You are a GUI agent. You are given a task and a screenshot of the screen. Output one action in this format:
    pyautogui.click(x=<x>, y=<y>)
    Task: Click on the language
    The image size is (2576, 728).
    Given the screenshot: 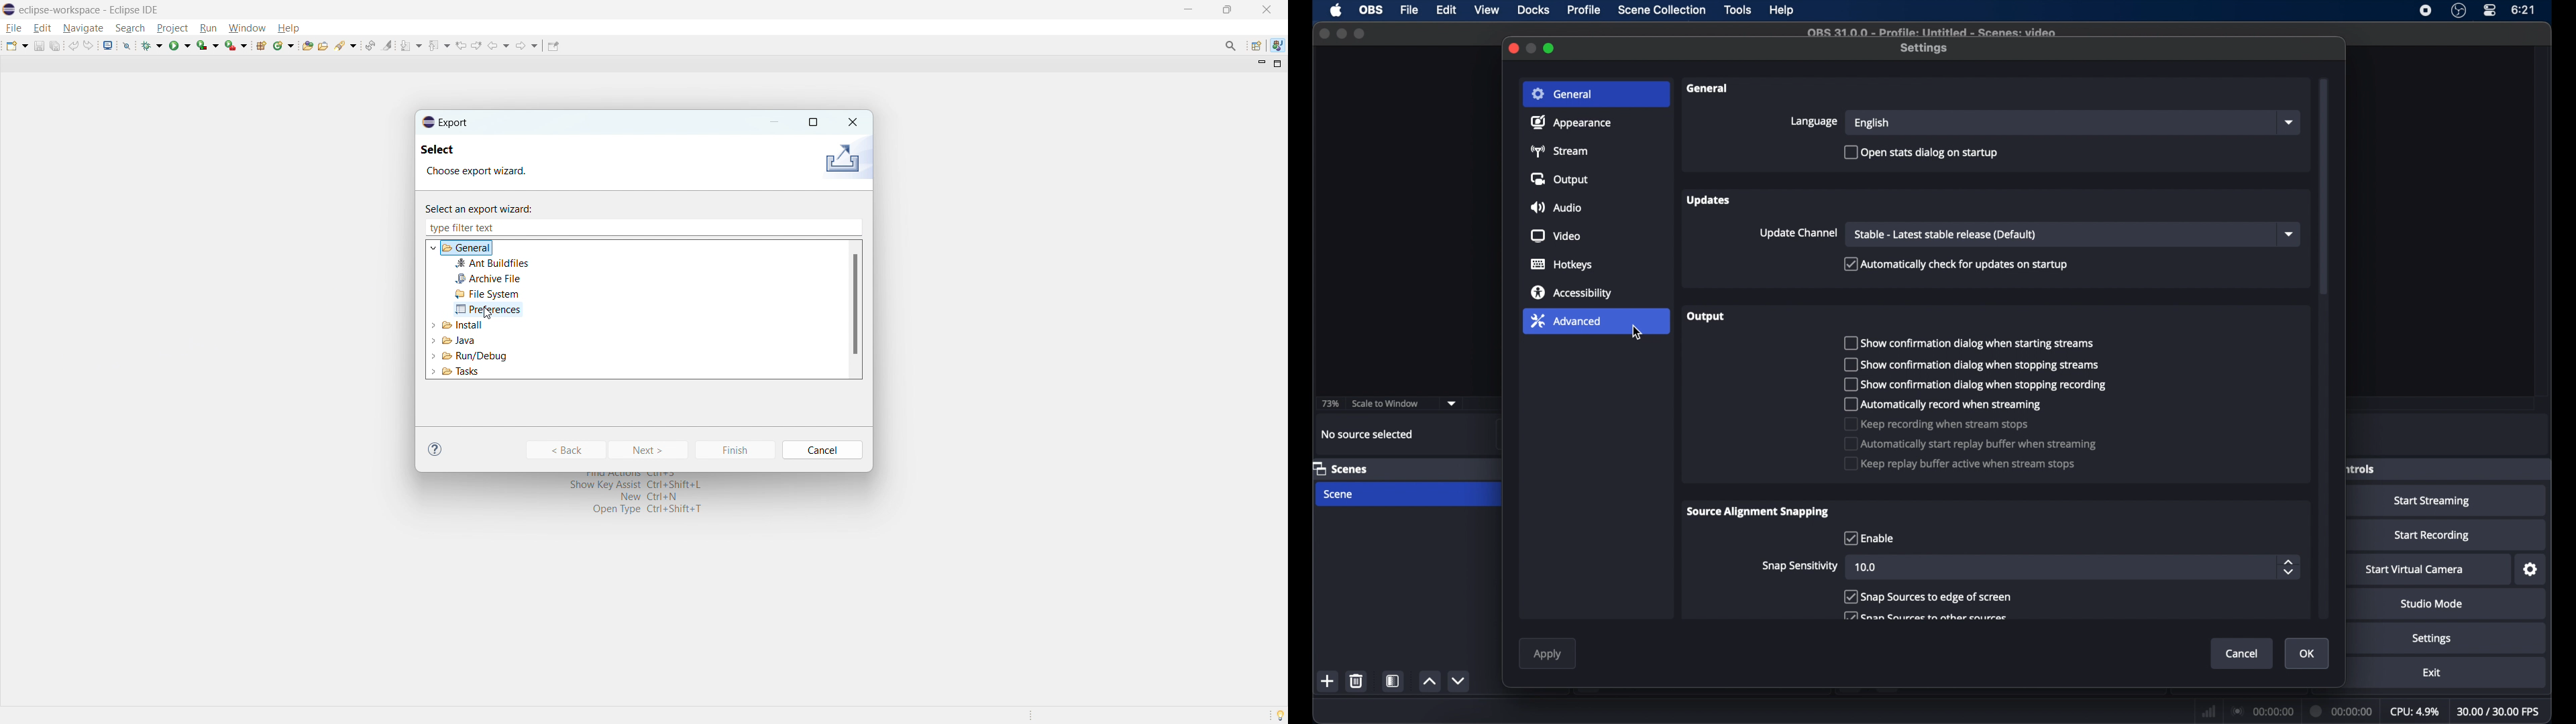 What is the action you would take?
    pyautogui.click(x=1814, y=121)
    